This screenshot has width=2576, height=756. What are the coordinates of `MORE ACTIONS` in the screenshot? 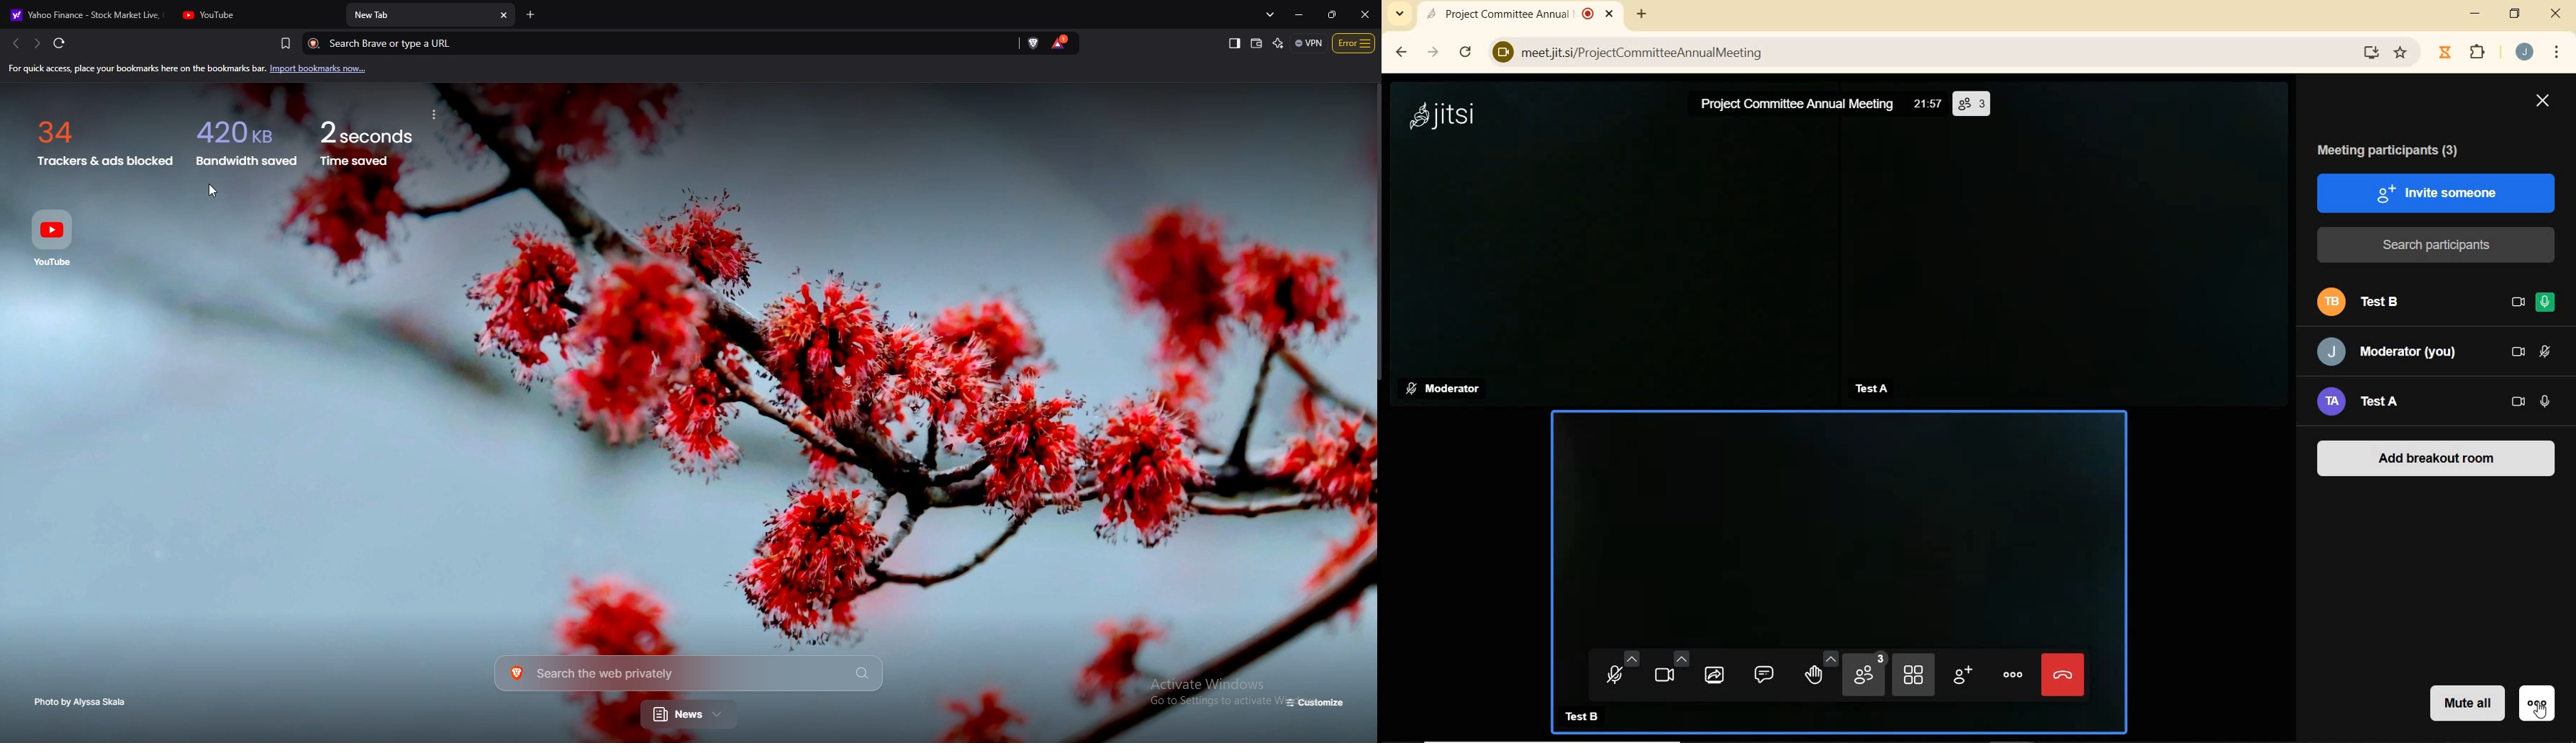 It's located at (2537, 704).